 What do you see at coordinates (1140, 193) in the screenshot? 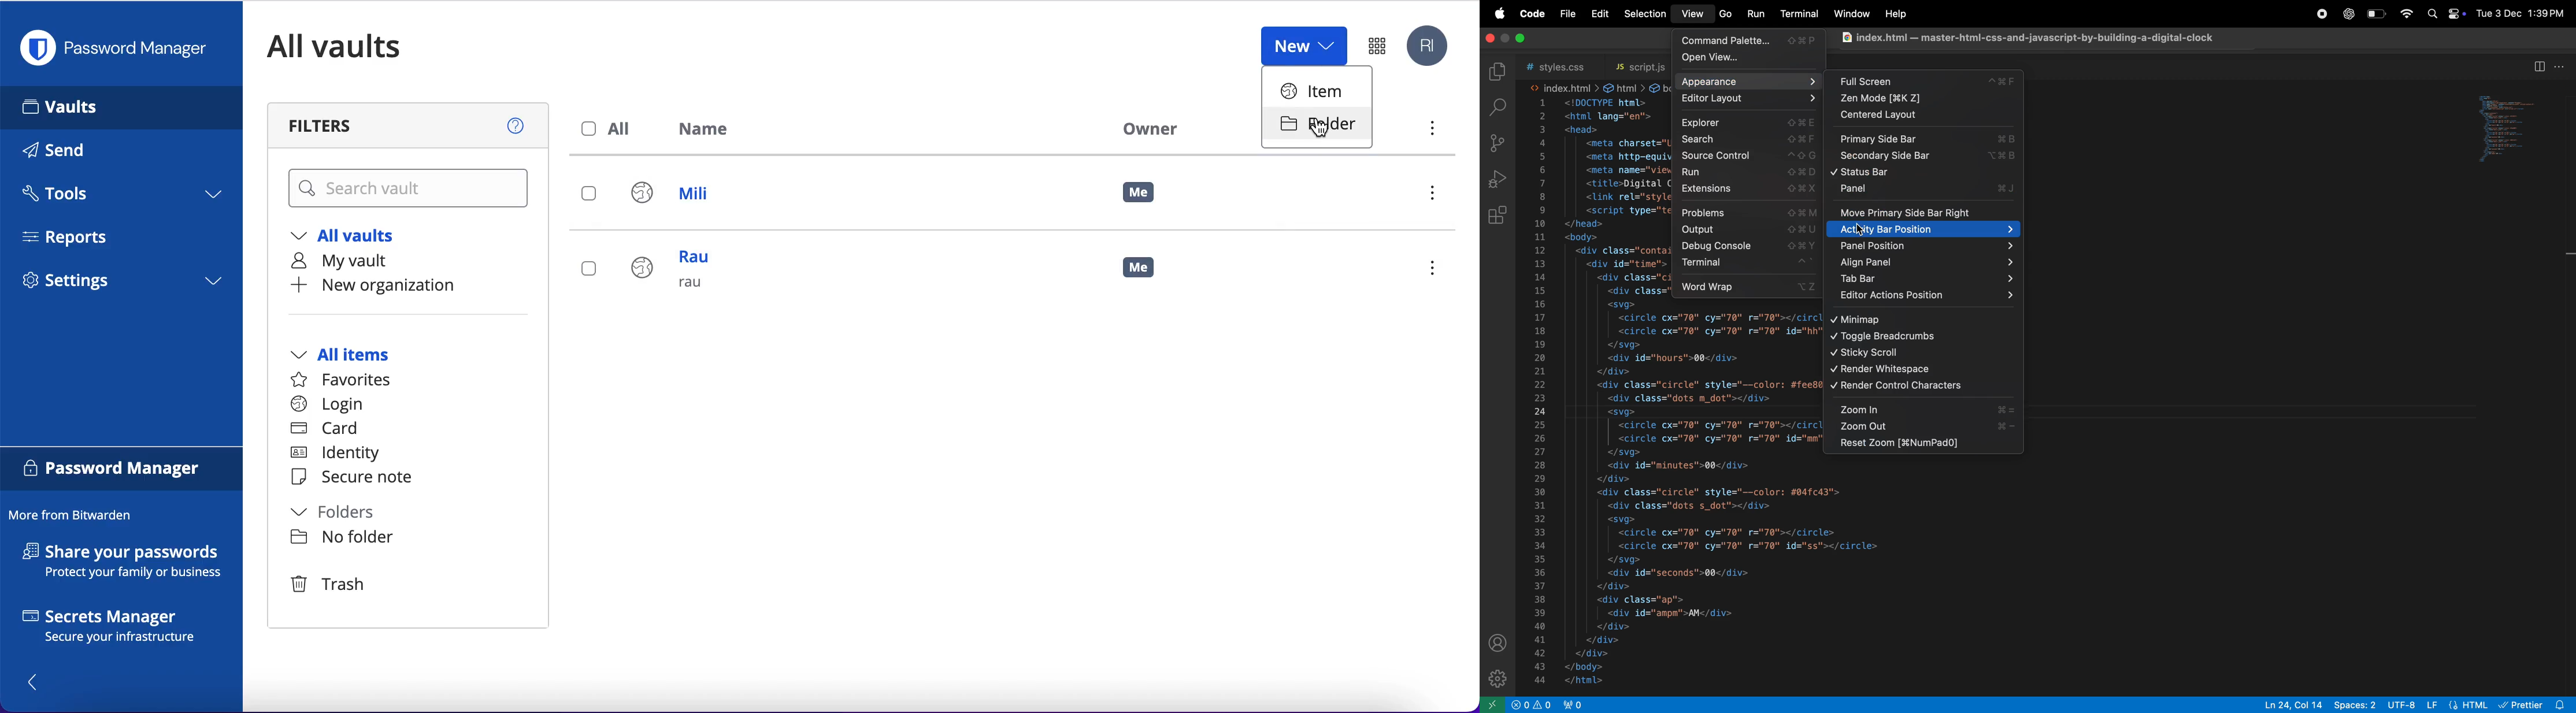
I see `me` at bounding box center [1140, 193].